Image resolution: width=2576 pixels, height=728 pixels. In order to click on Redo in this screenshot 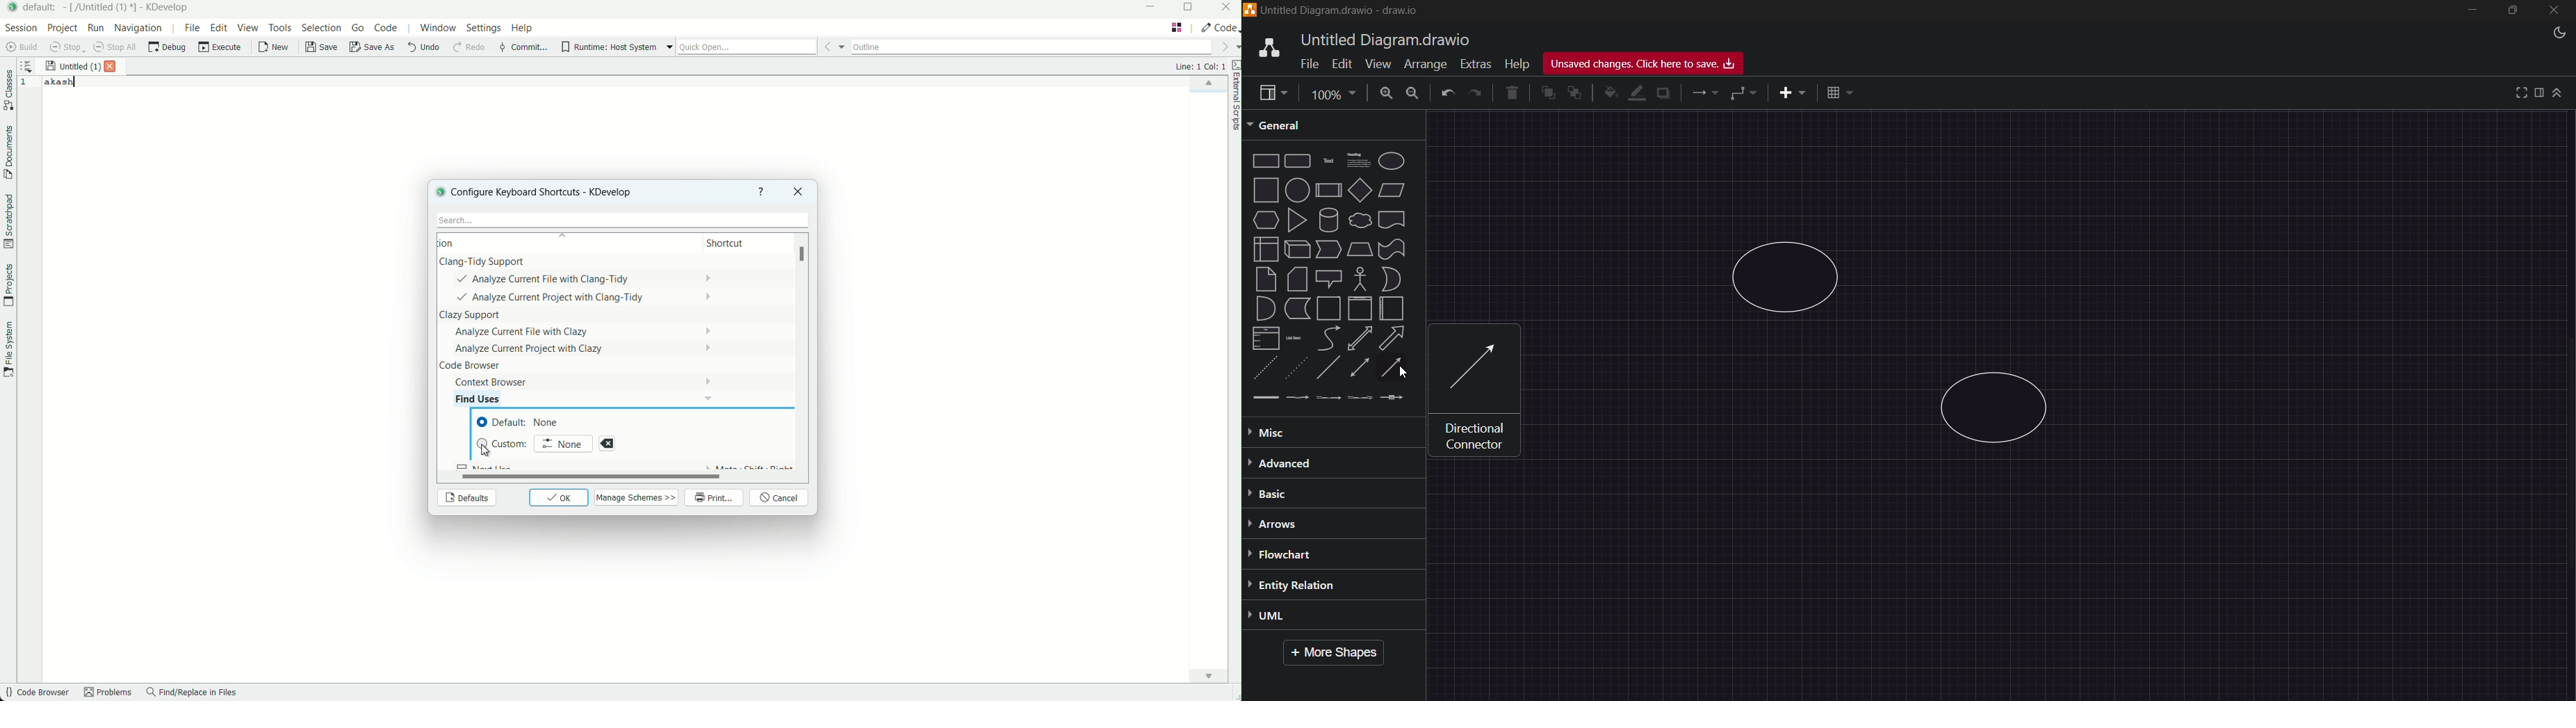, I will do `click(1477, 93)`.